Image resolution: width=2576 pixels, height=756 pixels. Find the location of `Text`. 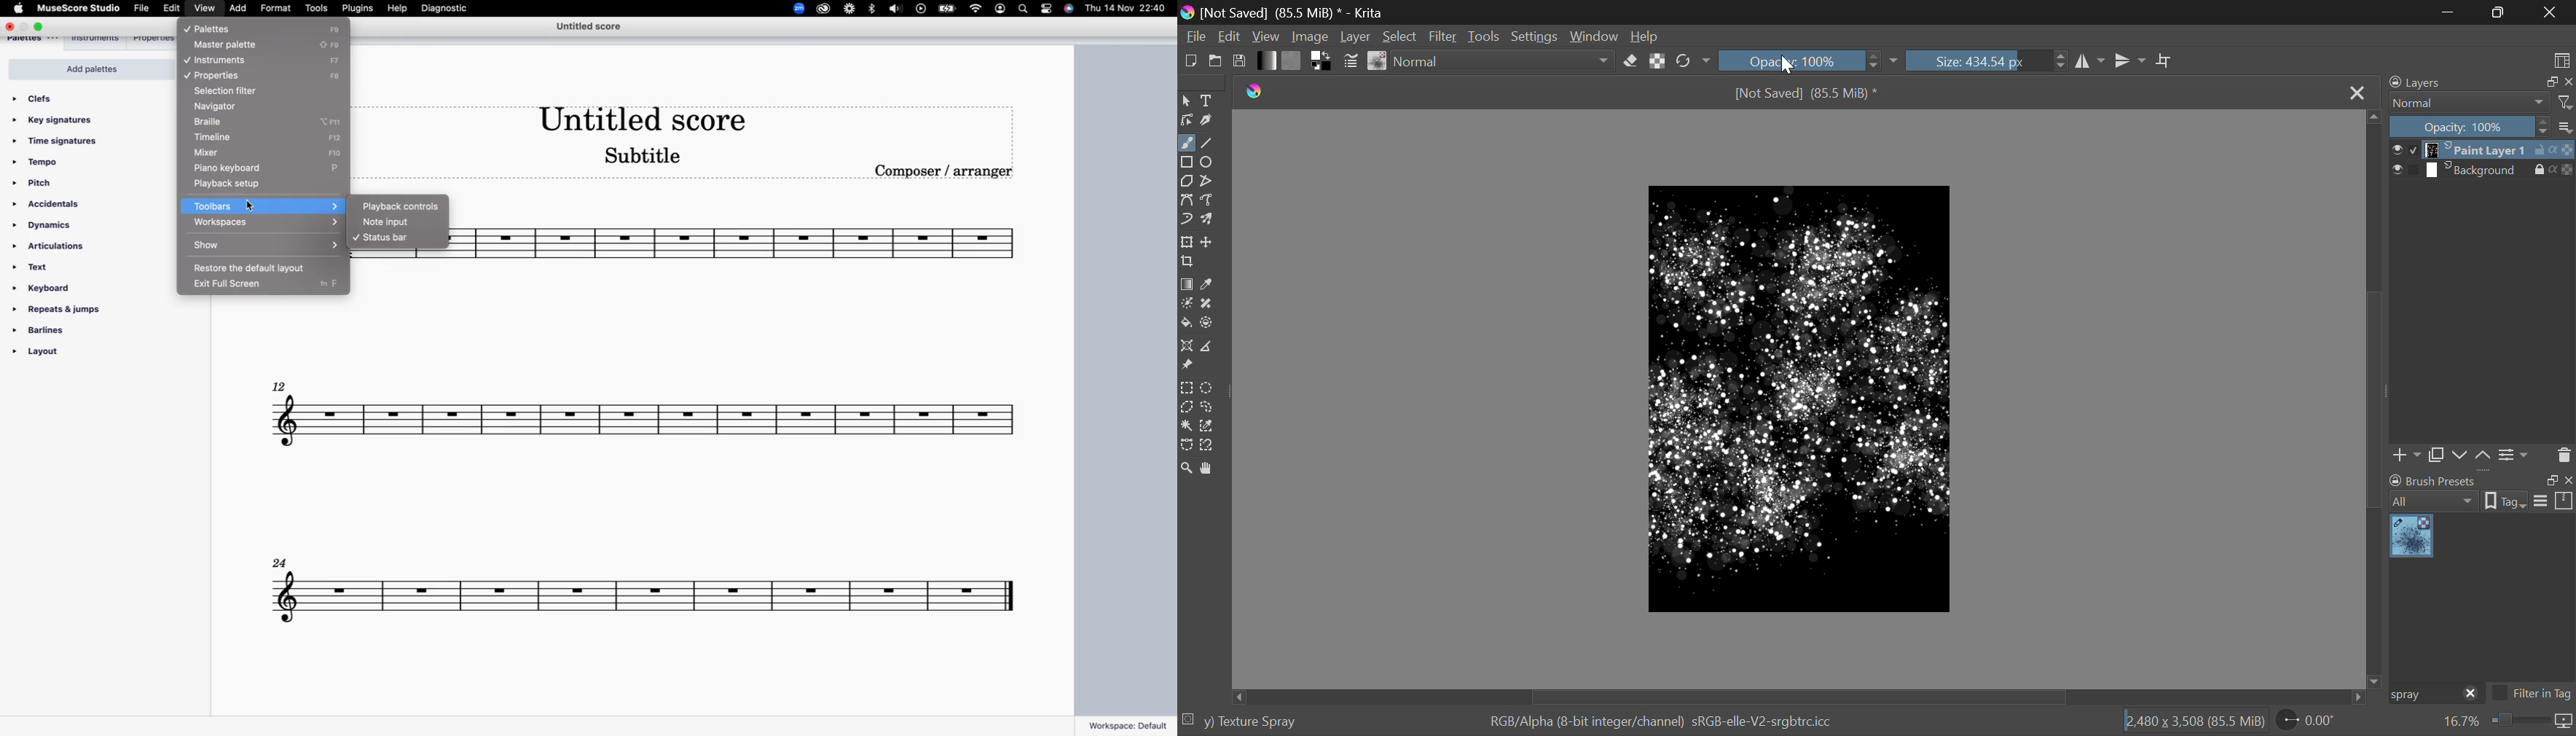

Text is located at coordinates (1209, 99).